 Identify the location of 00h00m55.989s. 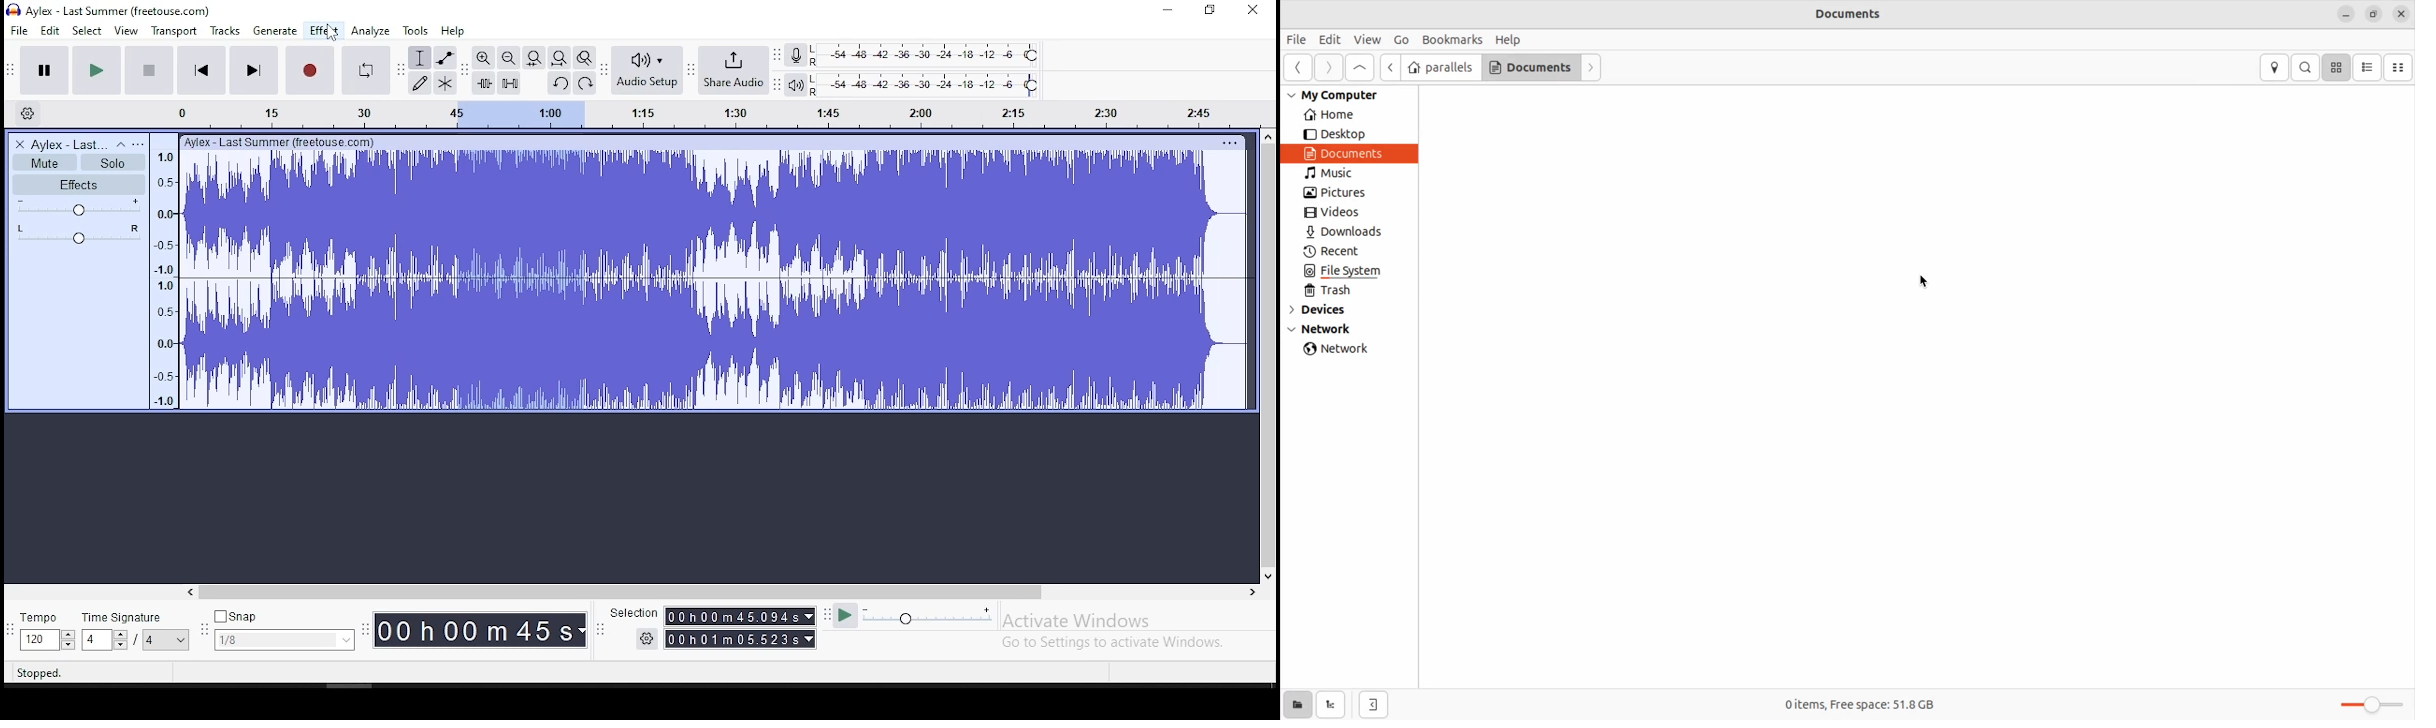
(741, 616).